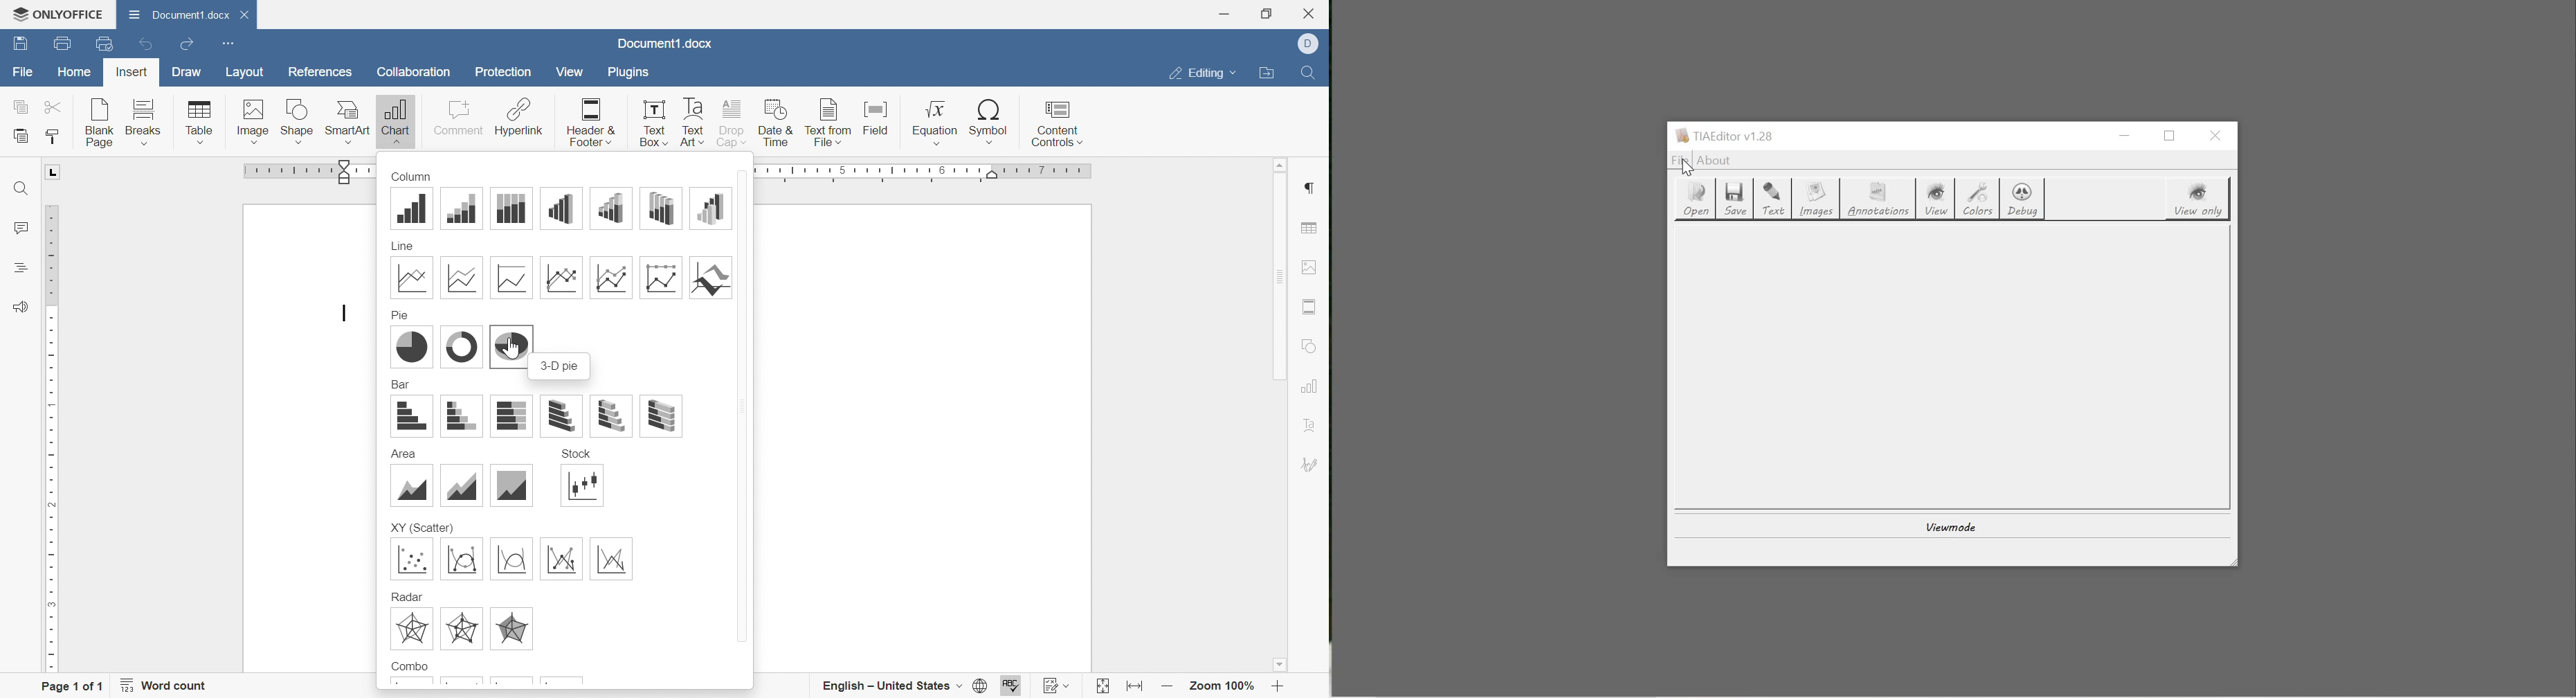  Describe the element at coordinates (100, 120) in the screenshot. I see `Blank Page` at that location.